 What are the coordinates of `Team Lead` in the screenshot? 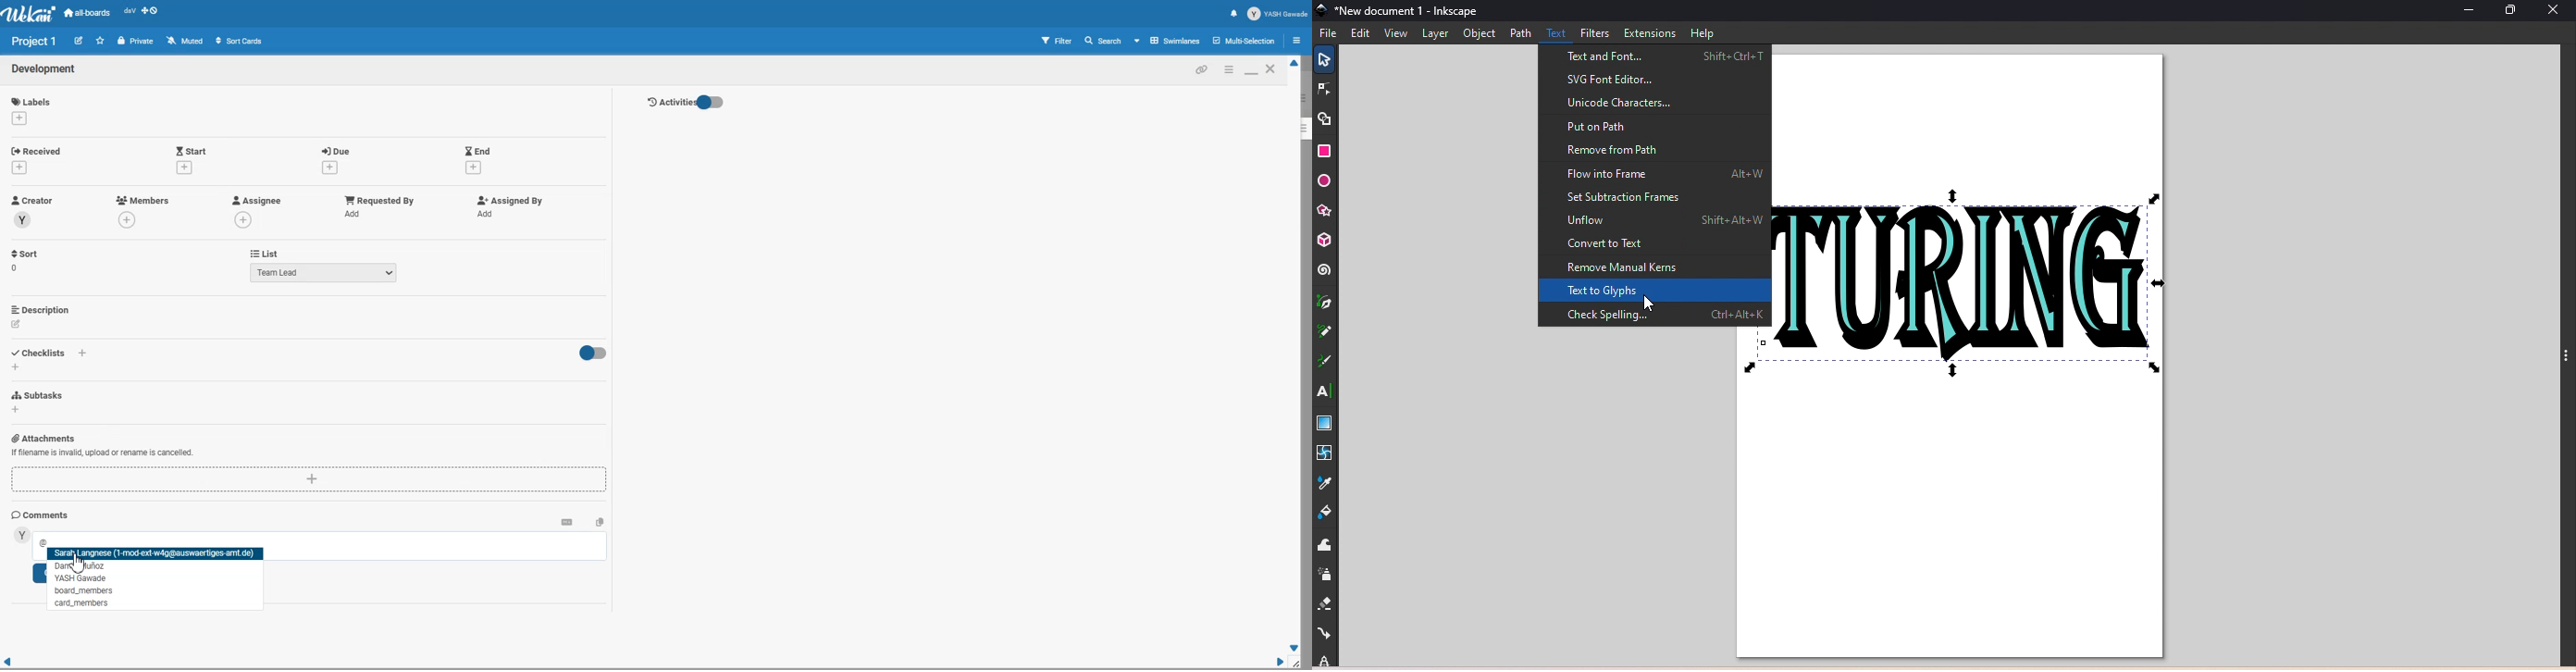 It's located at (324, 272).